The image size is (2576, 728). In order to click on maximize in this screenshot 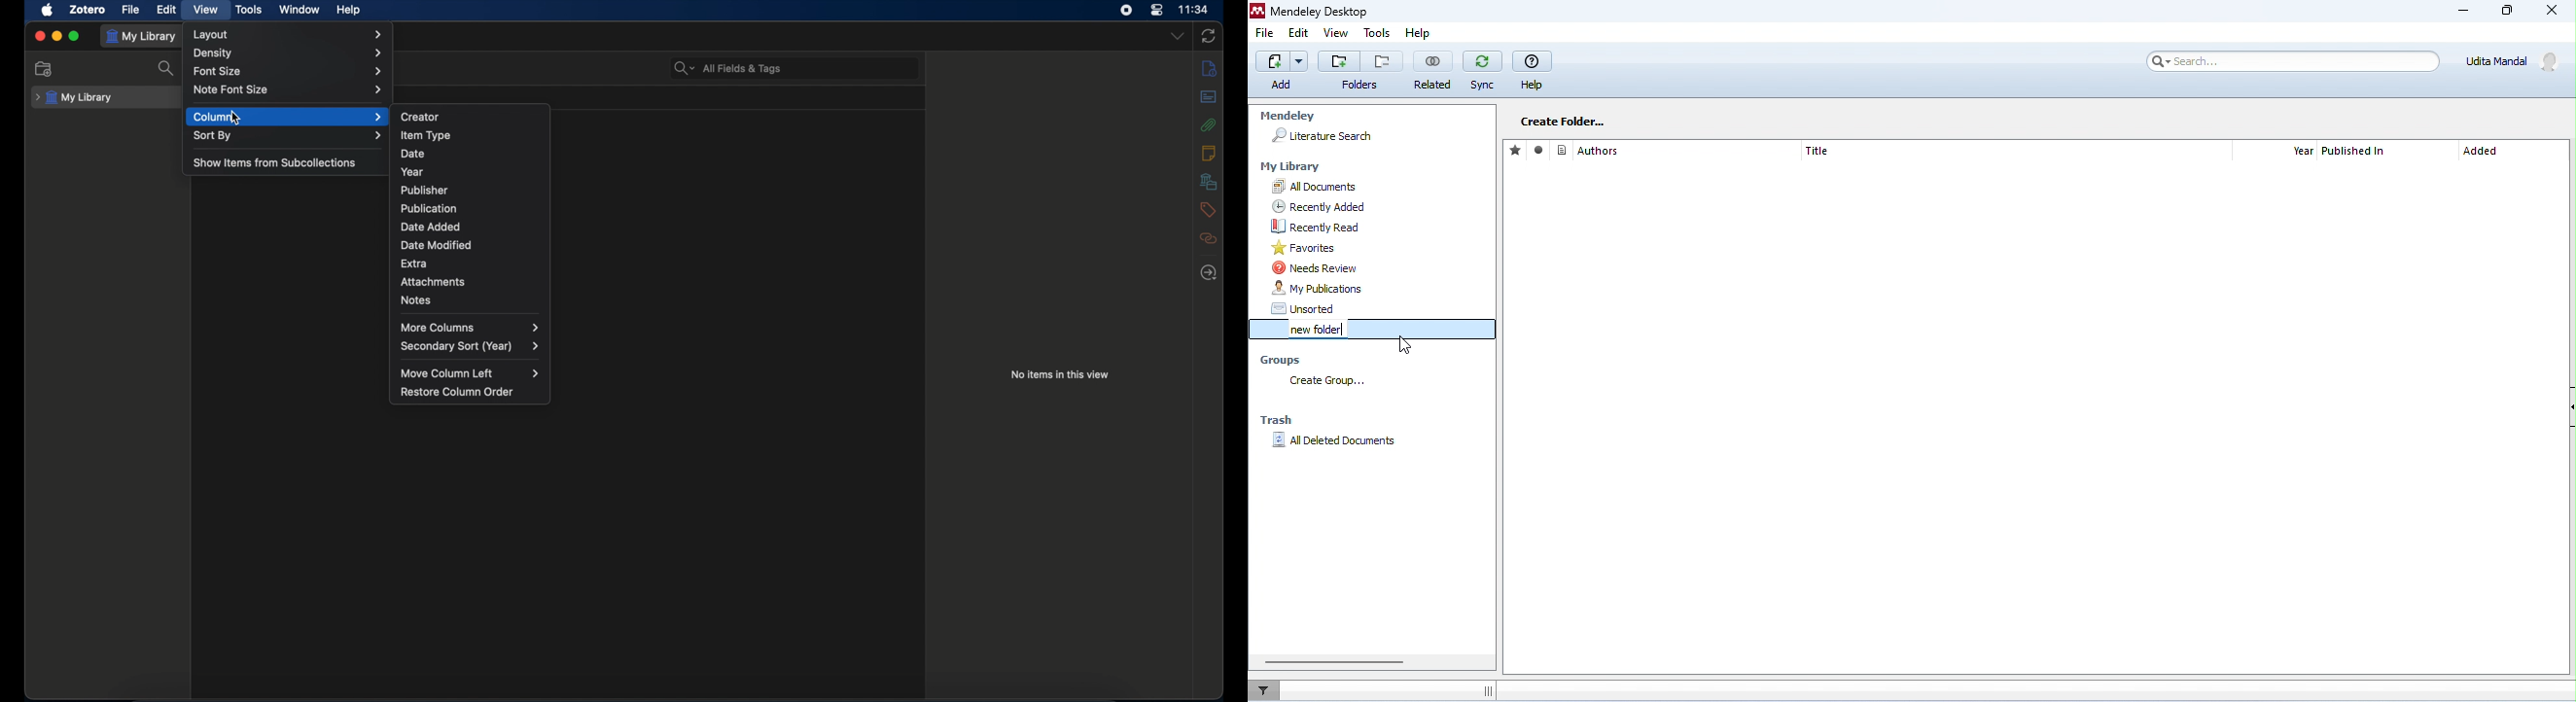, I will do `click(2505, 11)`.